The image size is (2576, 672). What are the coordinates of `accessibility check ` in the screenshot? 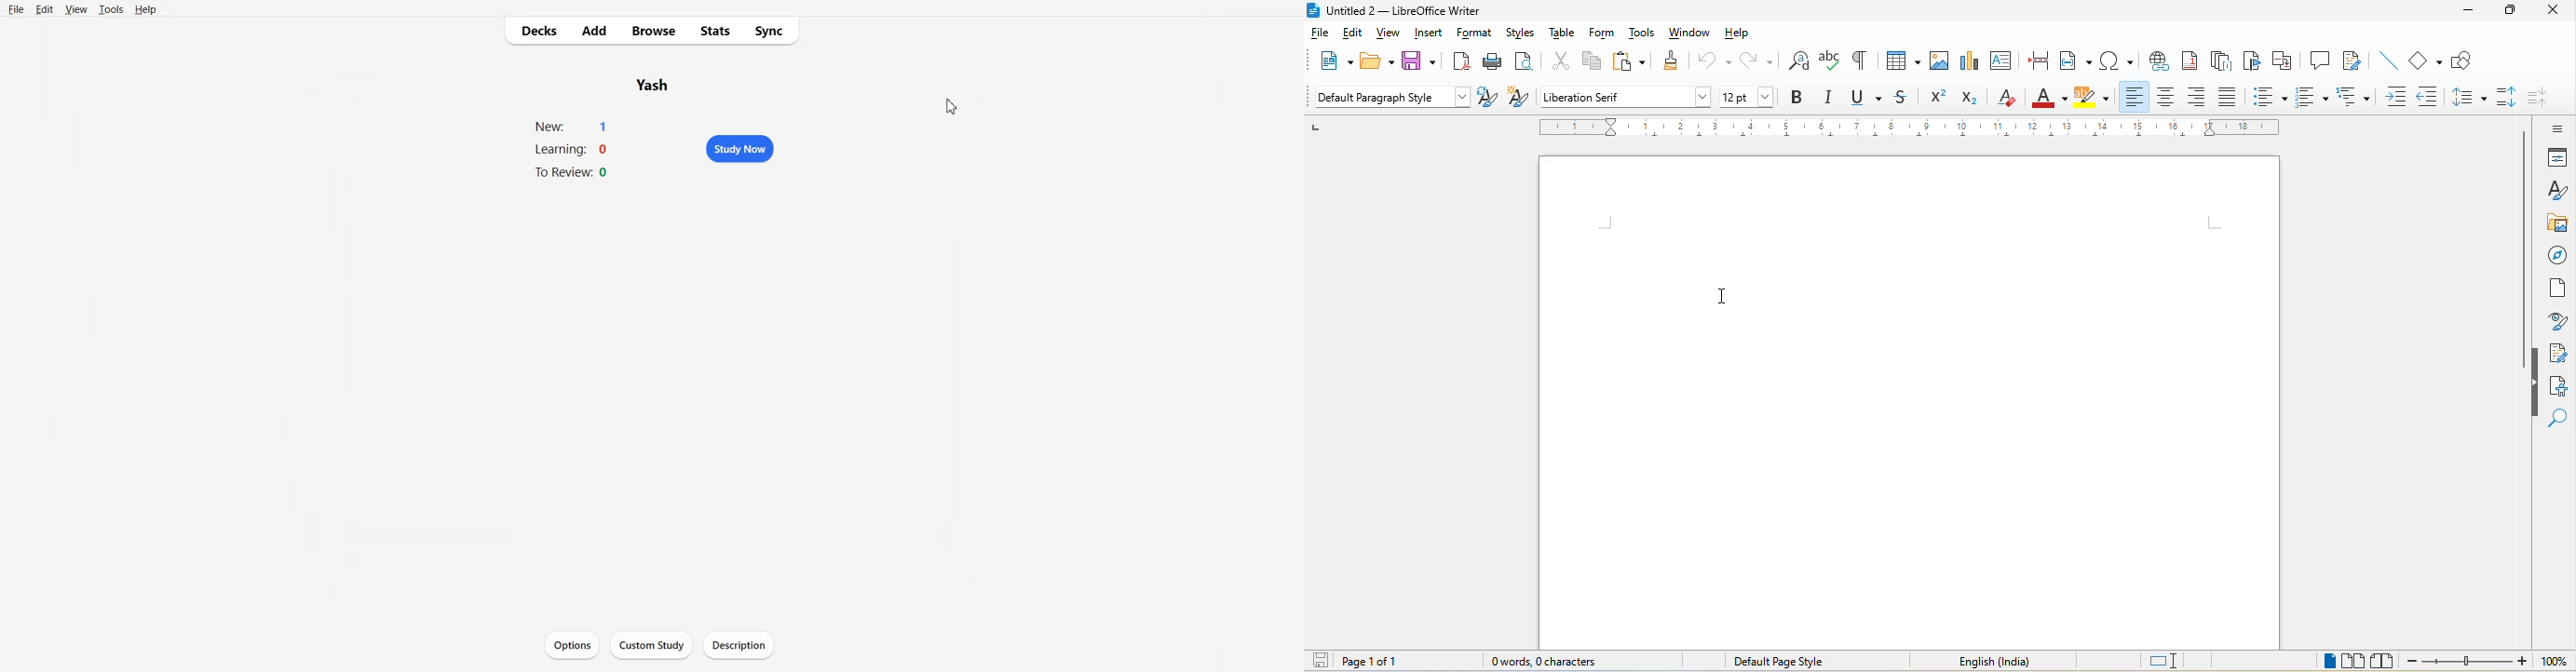 It's located at (2560, 387).